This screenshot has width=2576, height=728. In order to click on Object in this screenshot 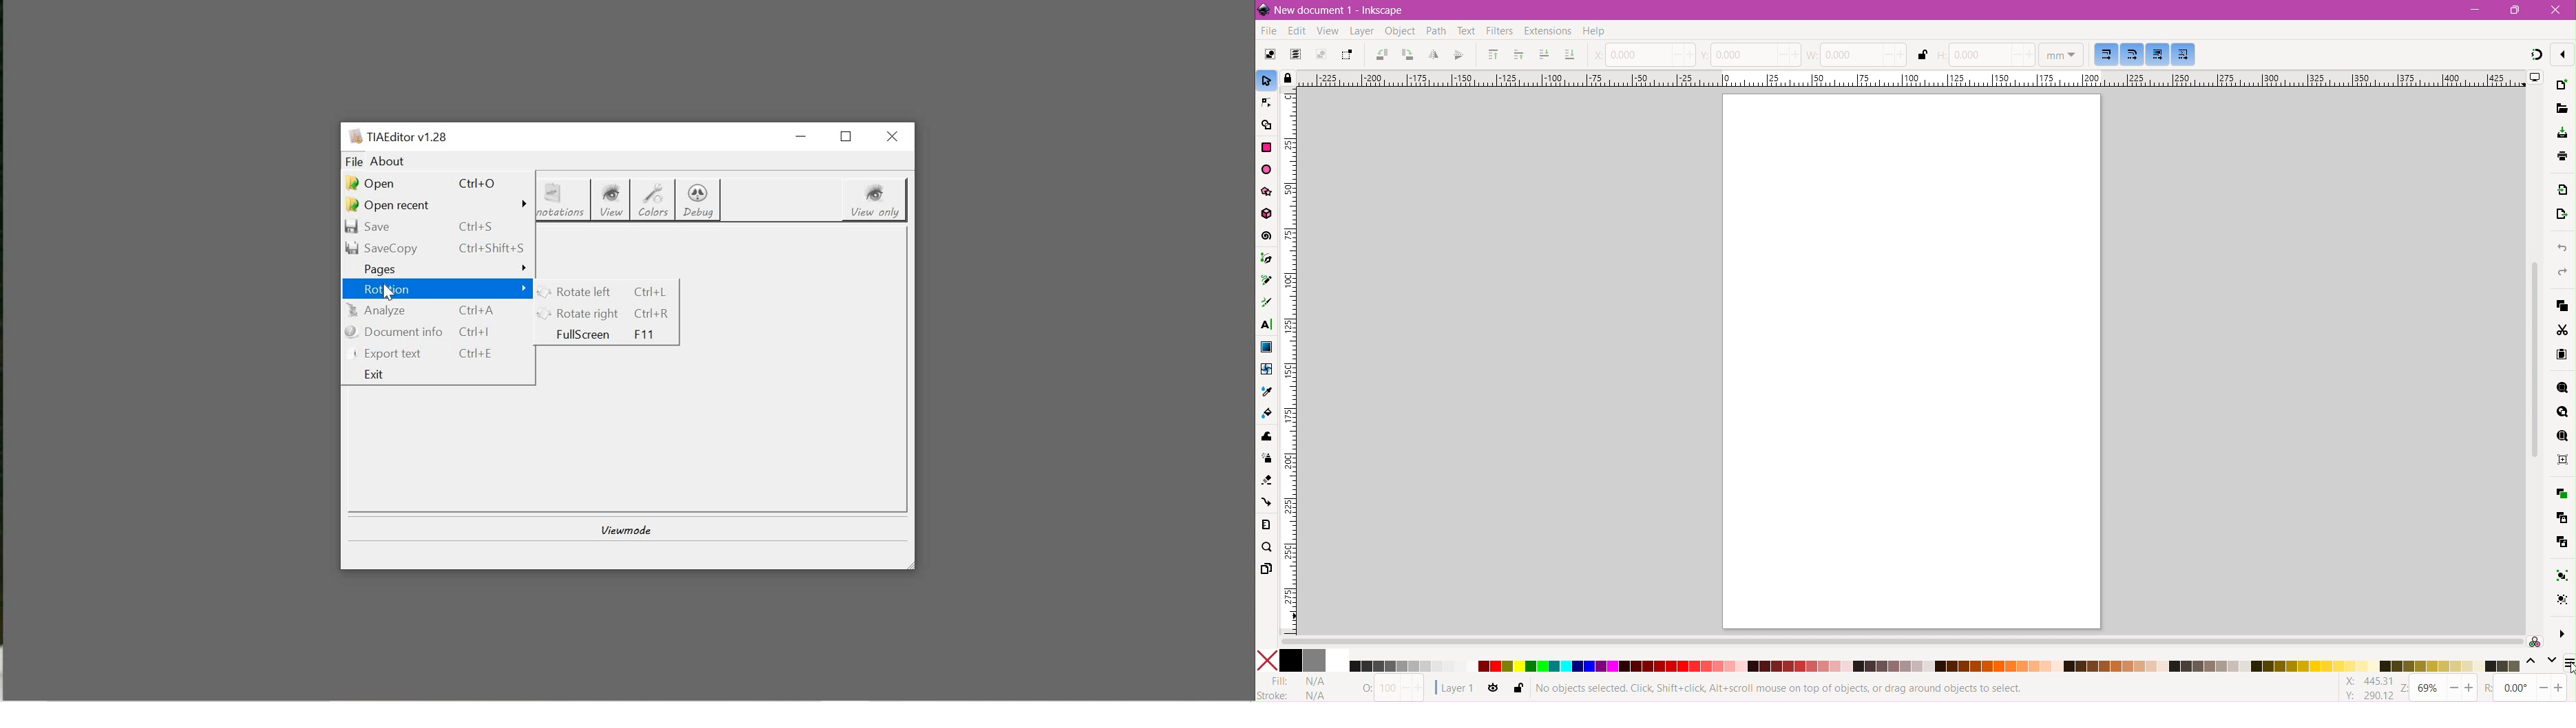, I will do `click(1398, 32)`.